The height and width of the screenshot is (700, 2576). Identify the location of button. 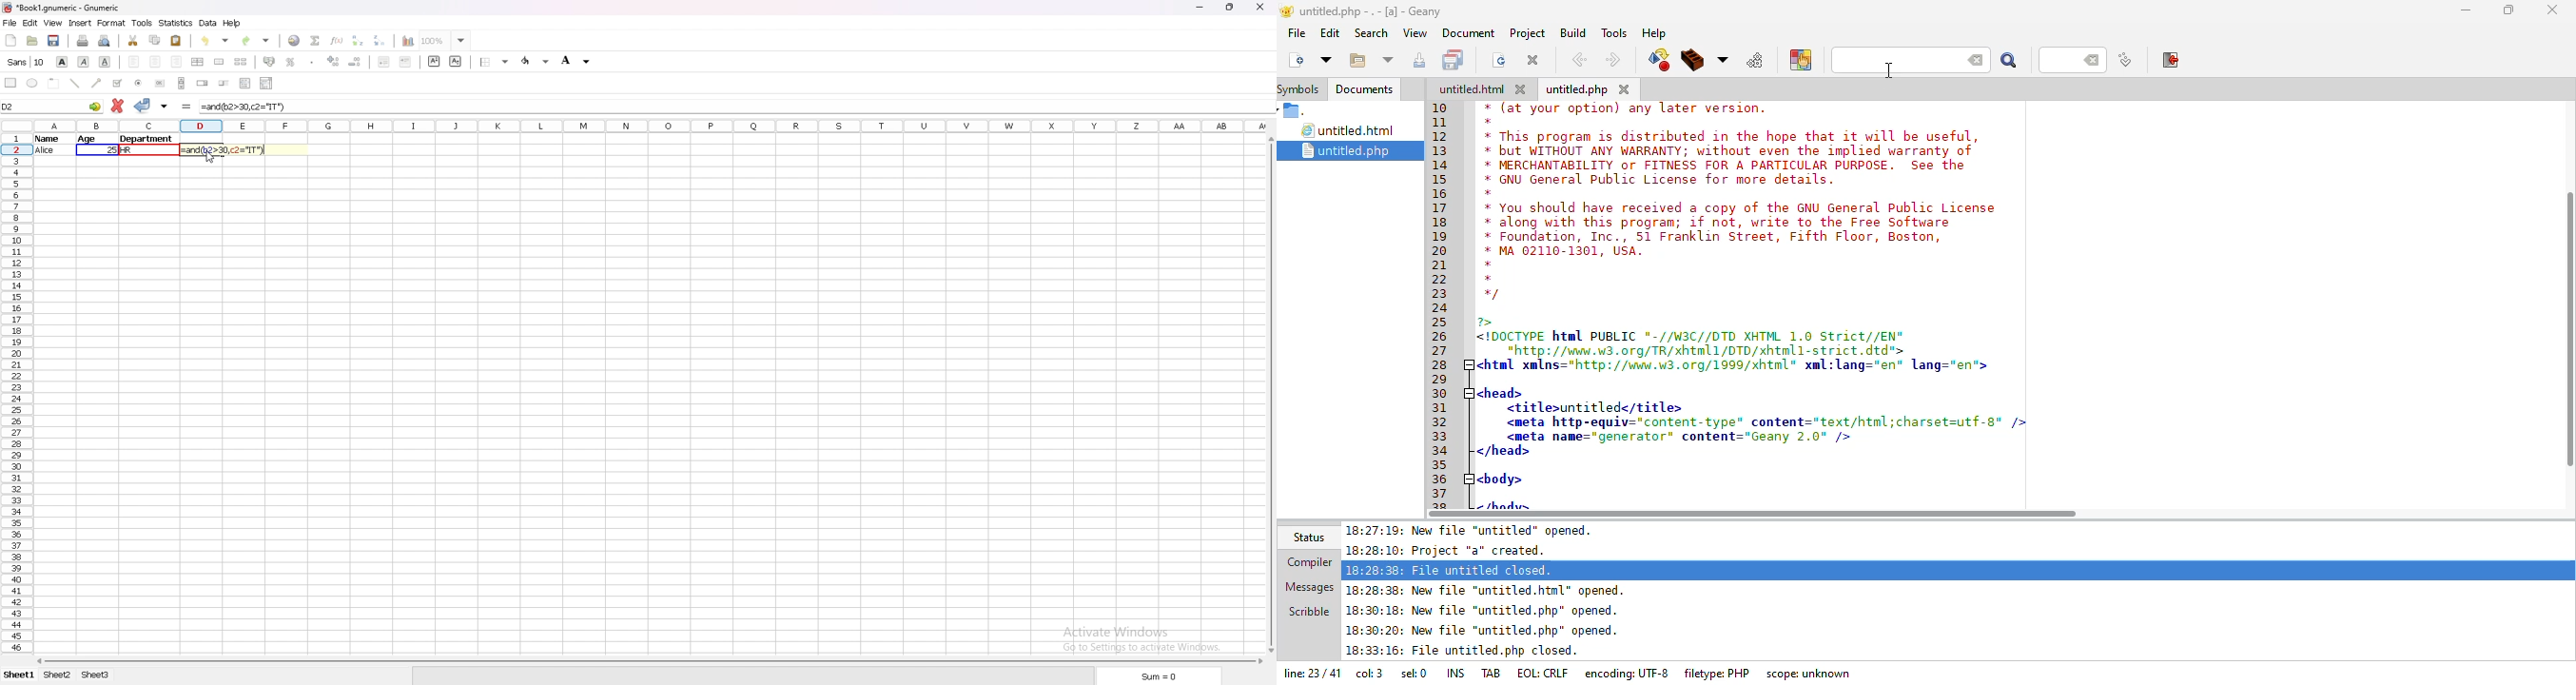
(159, 84).